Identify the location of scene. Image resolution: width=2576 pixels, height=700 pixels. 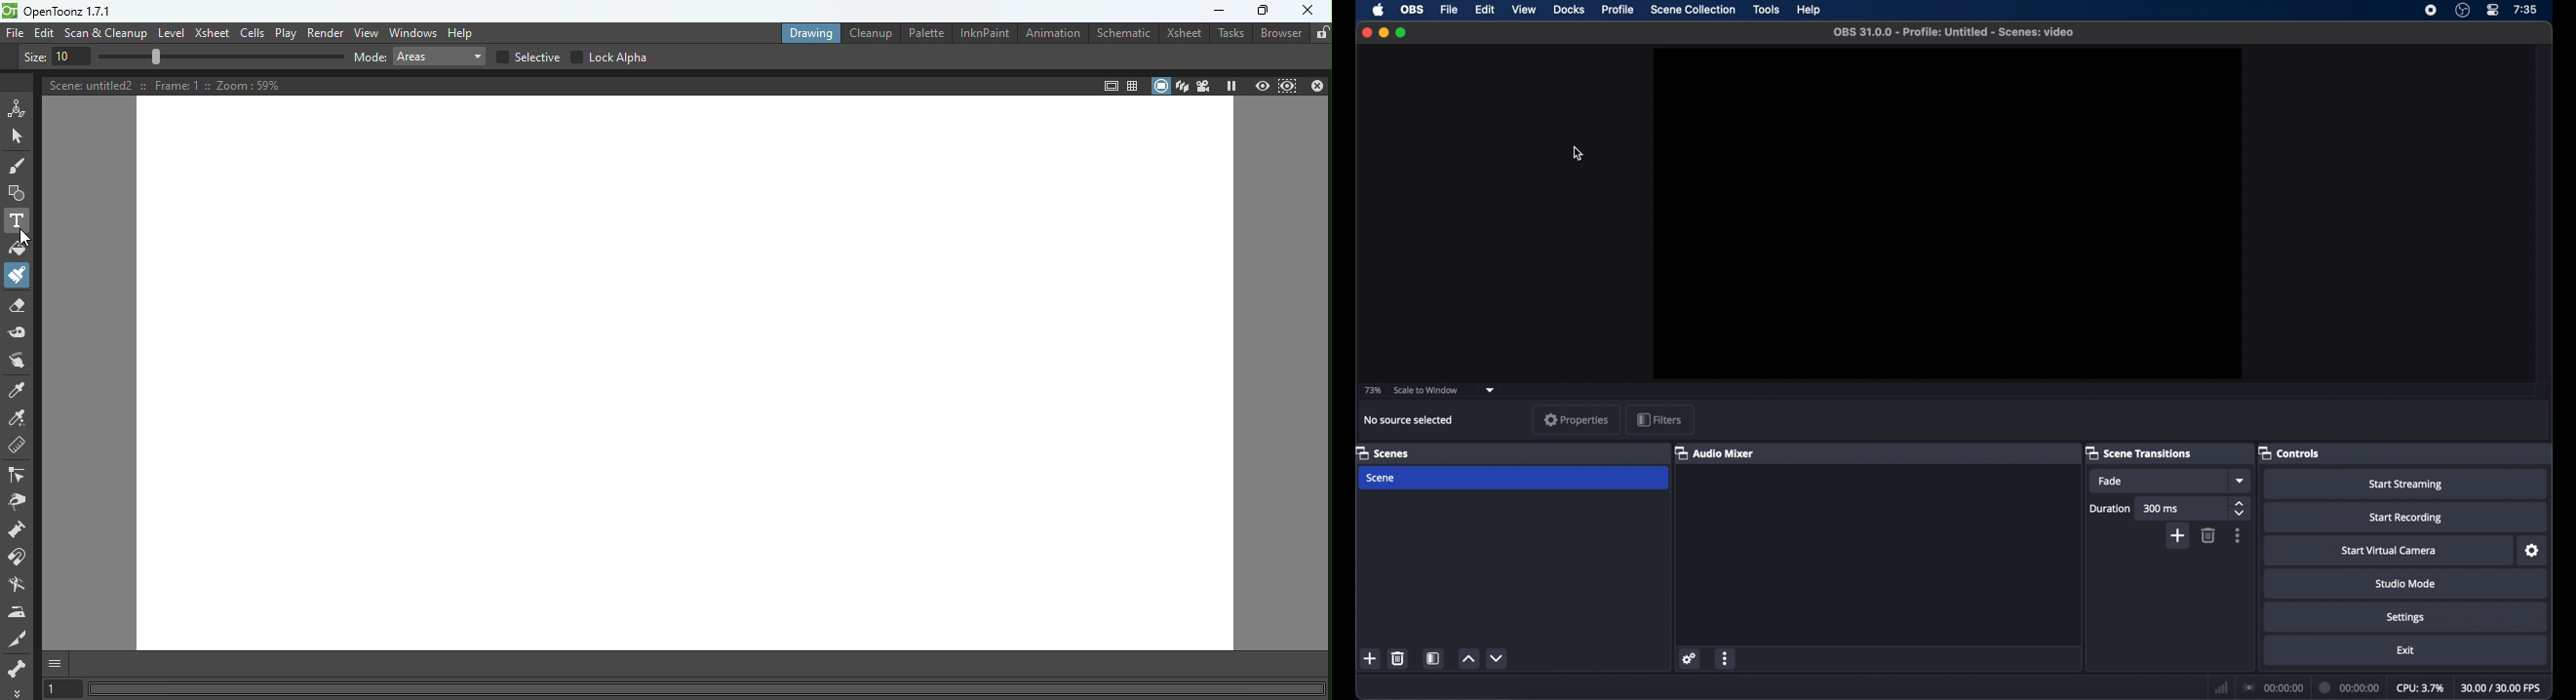
(1514, 478).